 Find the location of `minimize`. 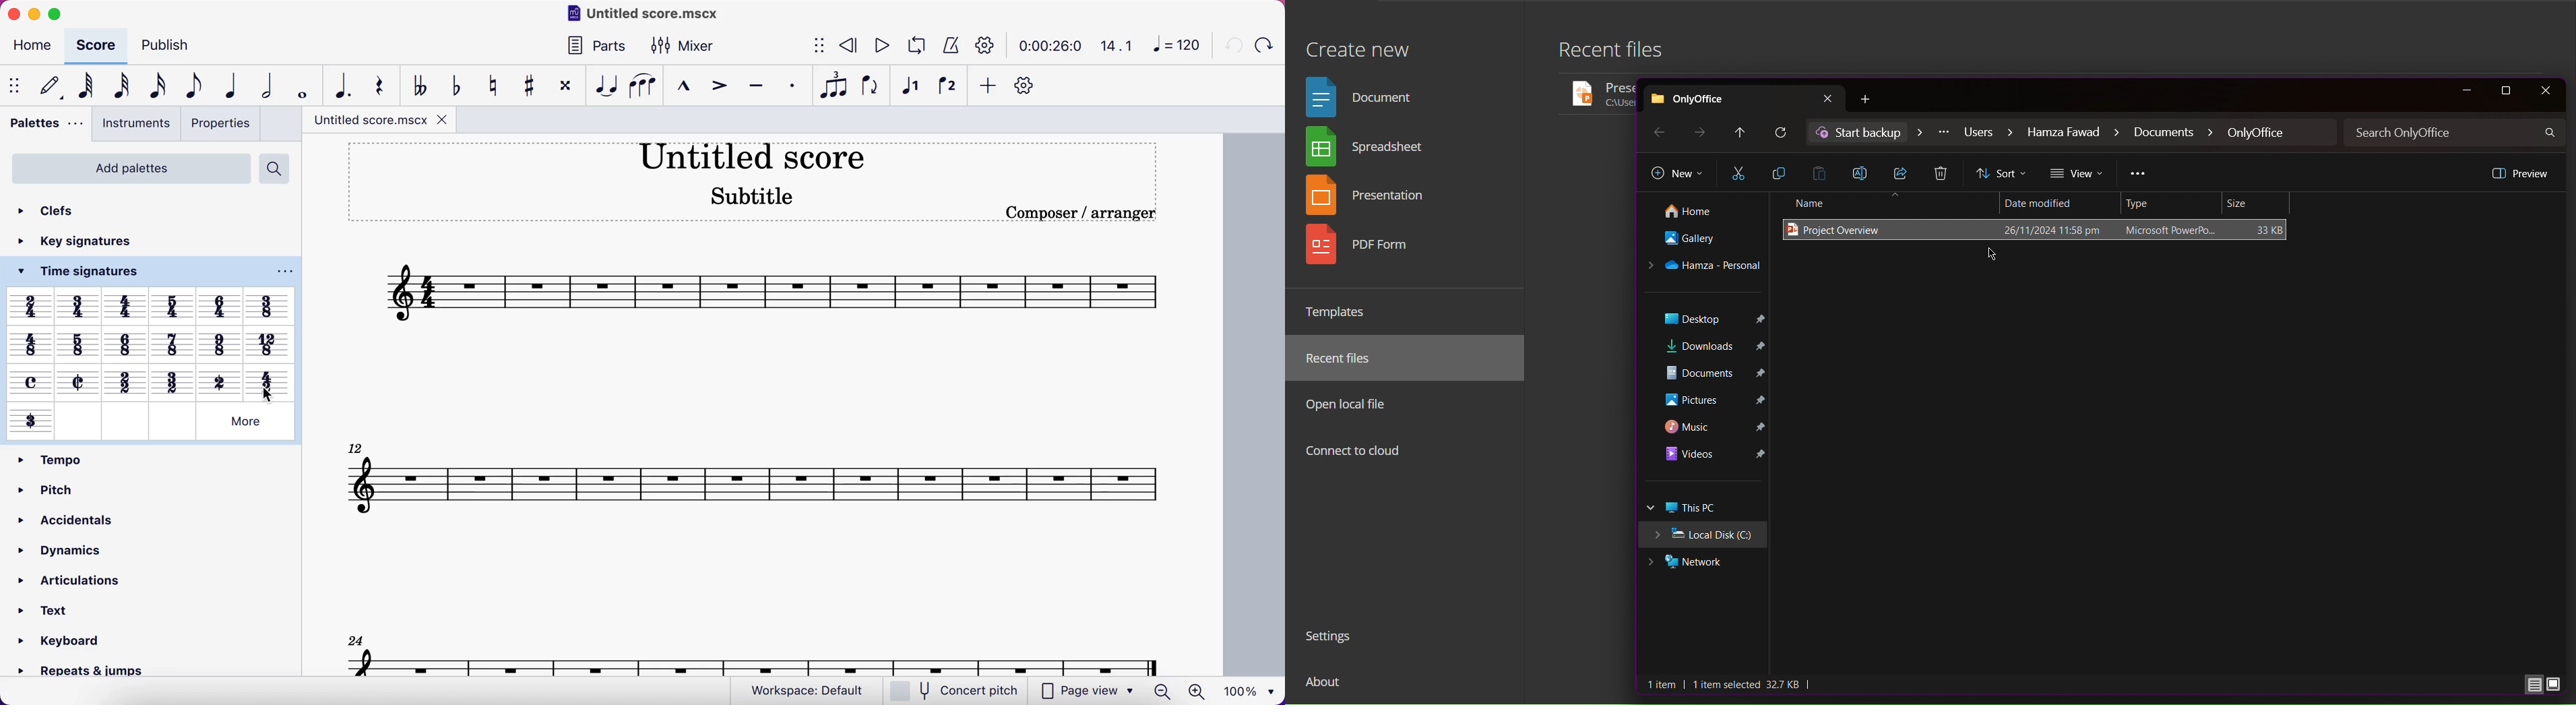

minimize is located at coordinates (35, 16).